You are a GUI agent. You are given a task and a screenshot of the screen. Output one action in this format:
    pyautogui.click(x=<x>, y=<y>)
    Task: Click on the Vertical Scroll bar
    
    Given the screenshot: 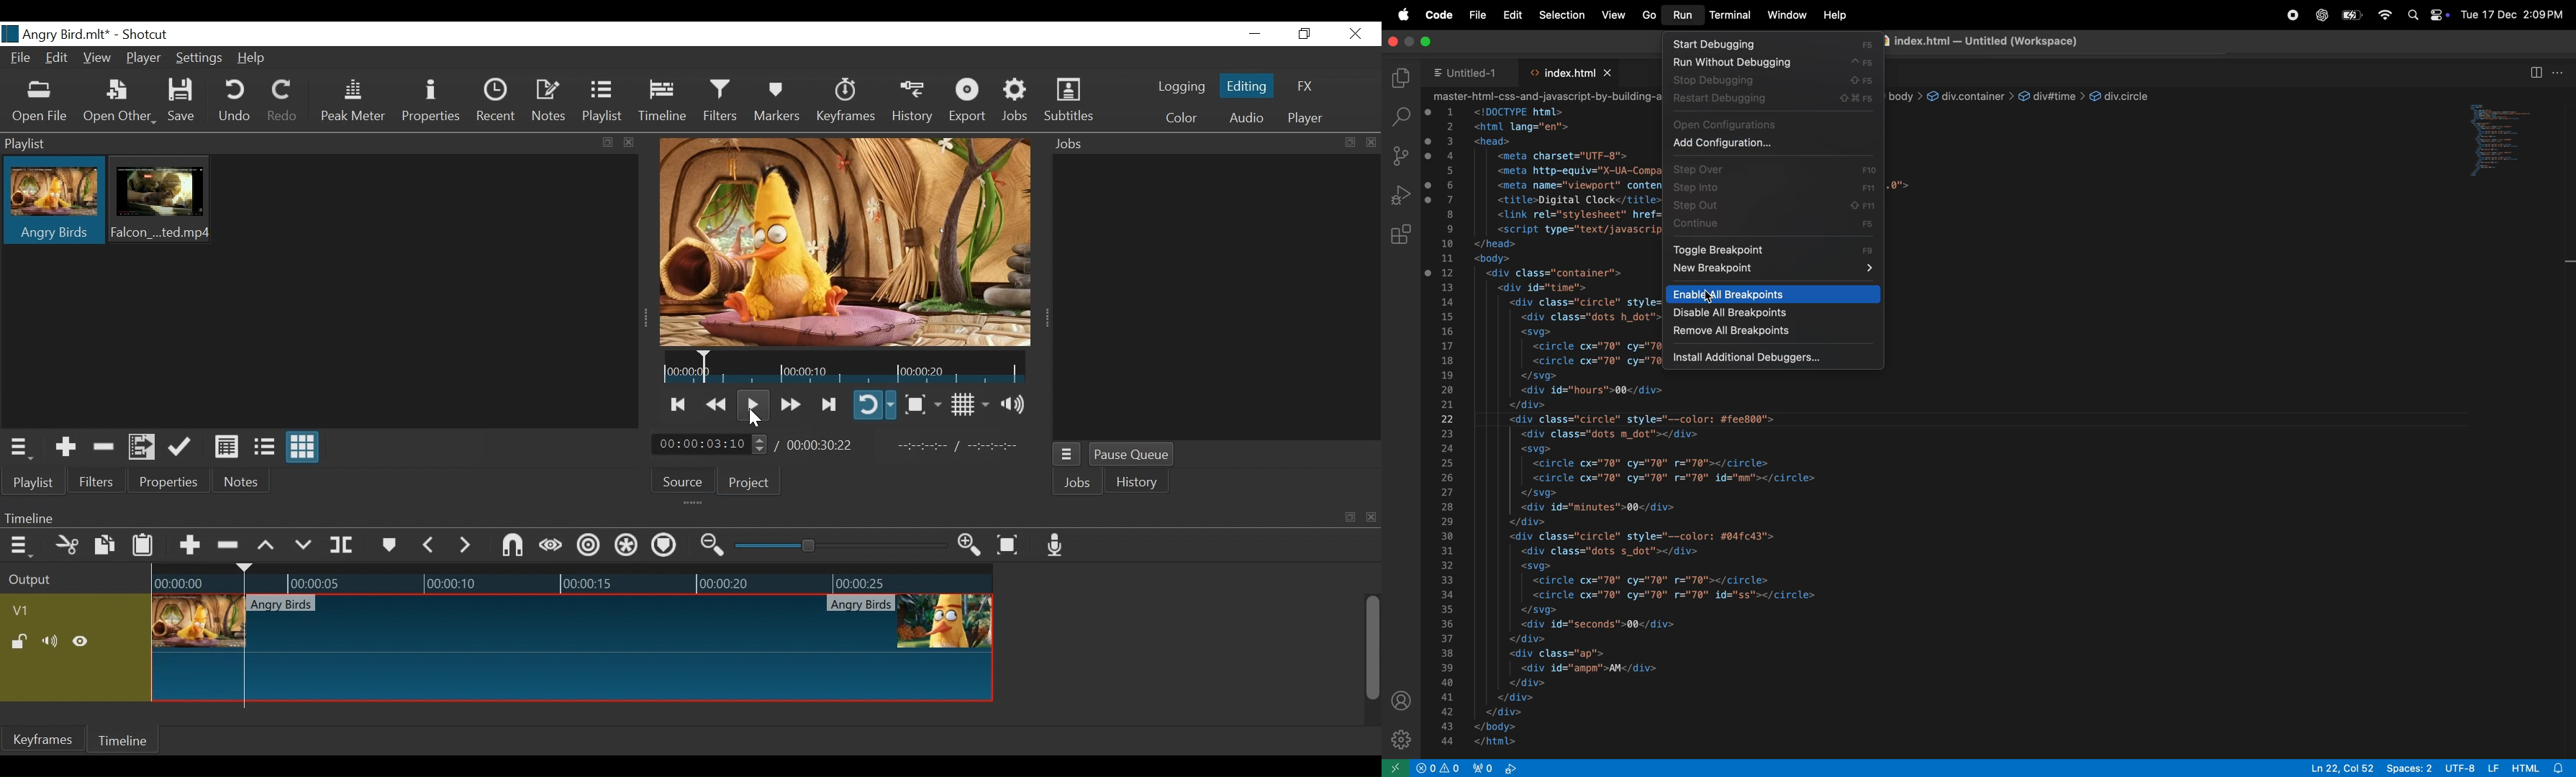 What is the action you would take?
    pyautogui.click(x=1374, y=648)
    